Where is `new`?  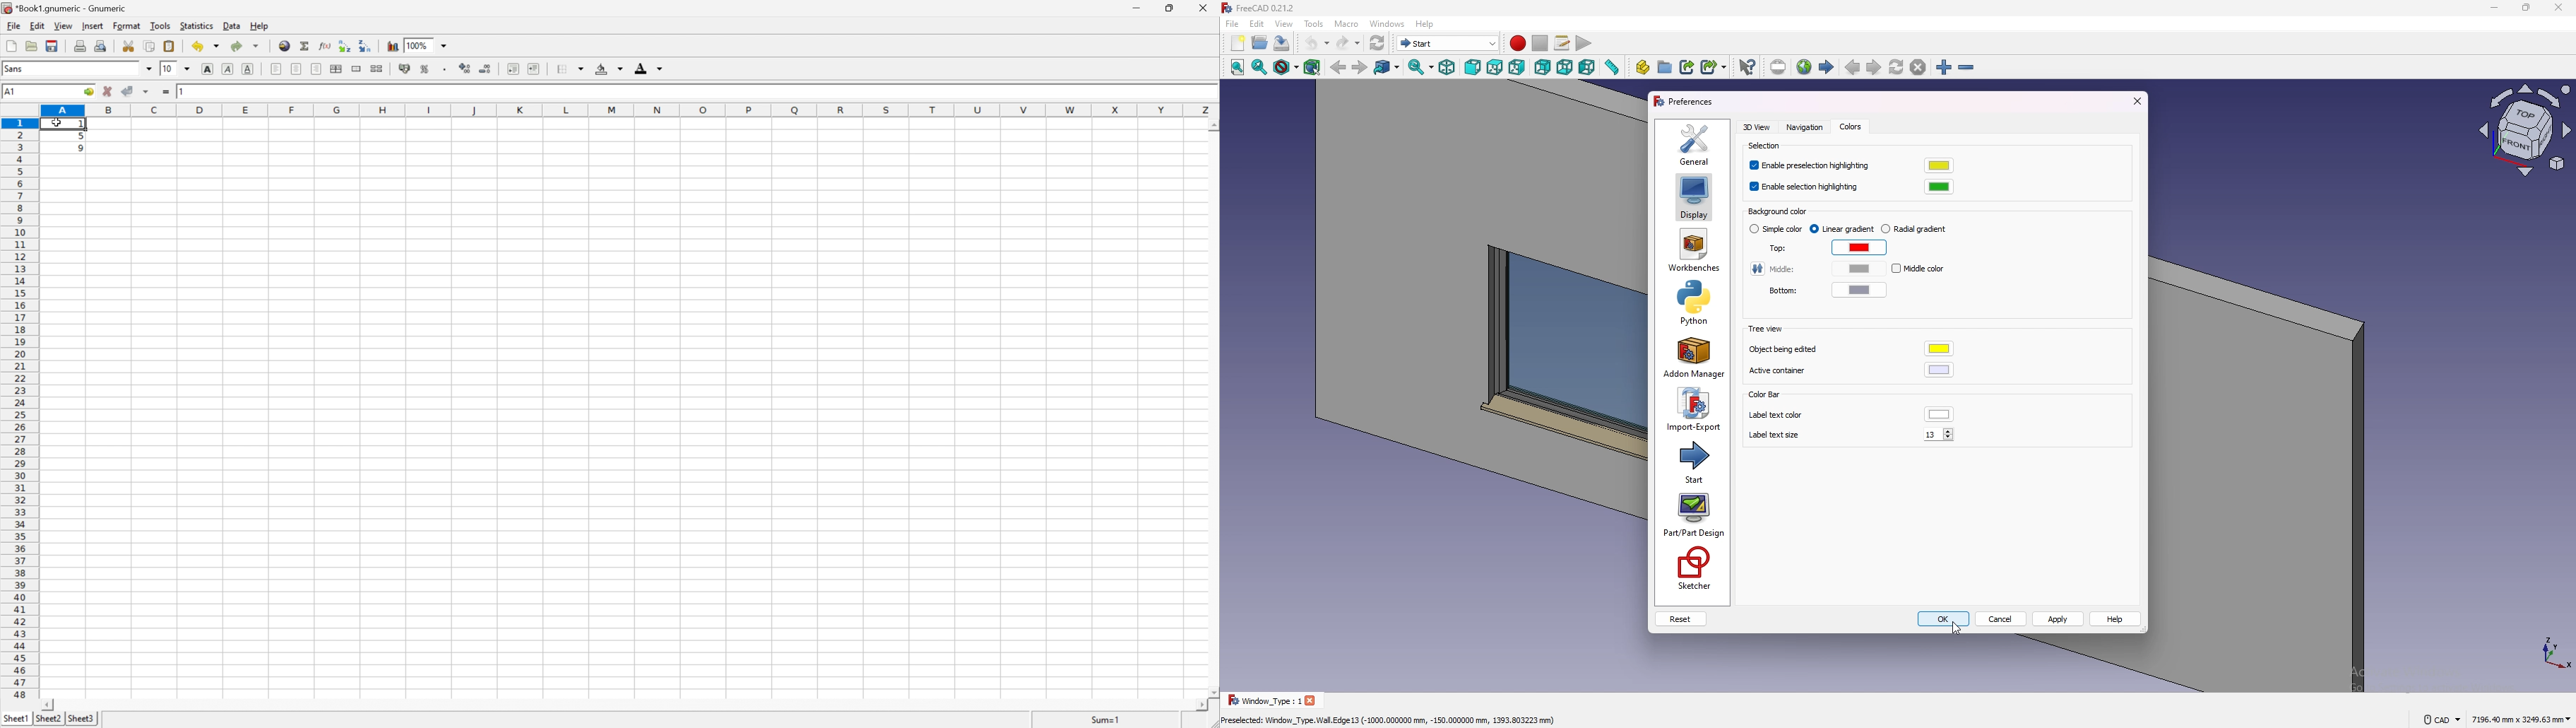 new is located at coordinates (11, 44).